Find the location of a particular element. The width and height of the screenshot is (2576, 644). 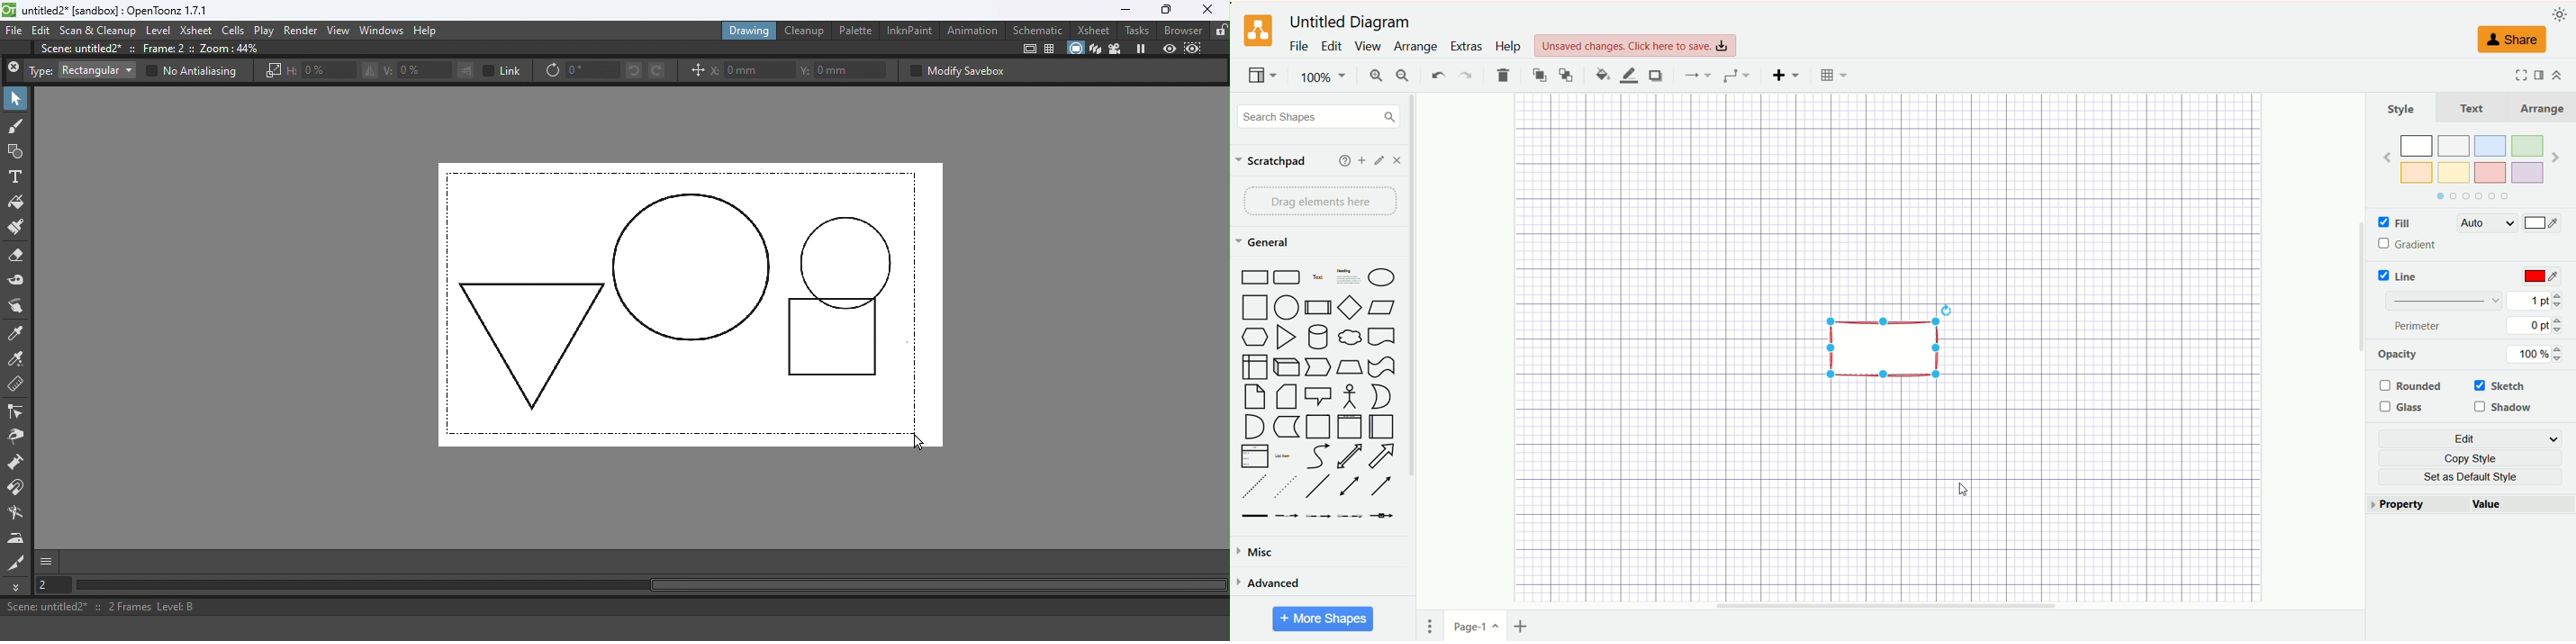

arrange is located at coordinates (1412, 47).